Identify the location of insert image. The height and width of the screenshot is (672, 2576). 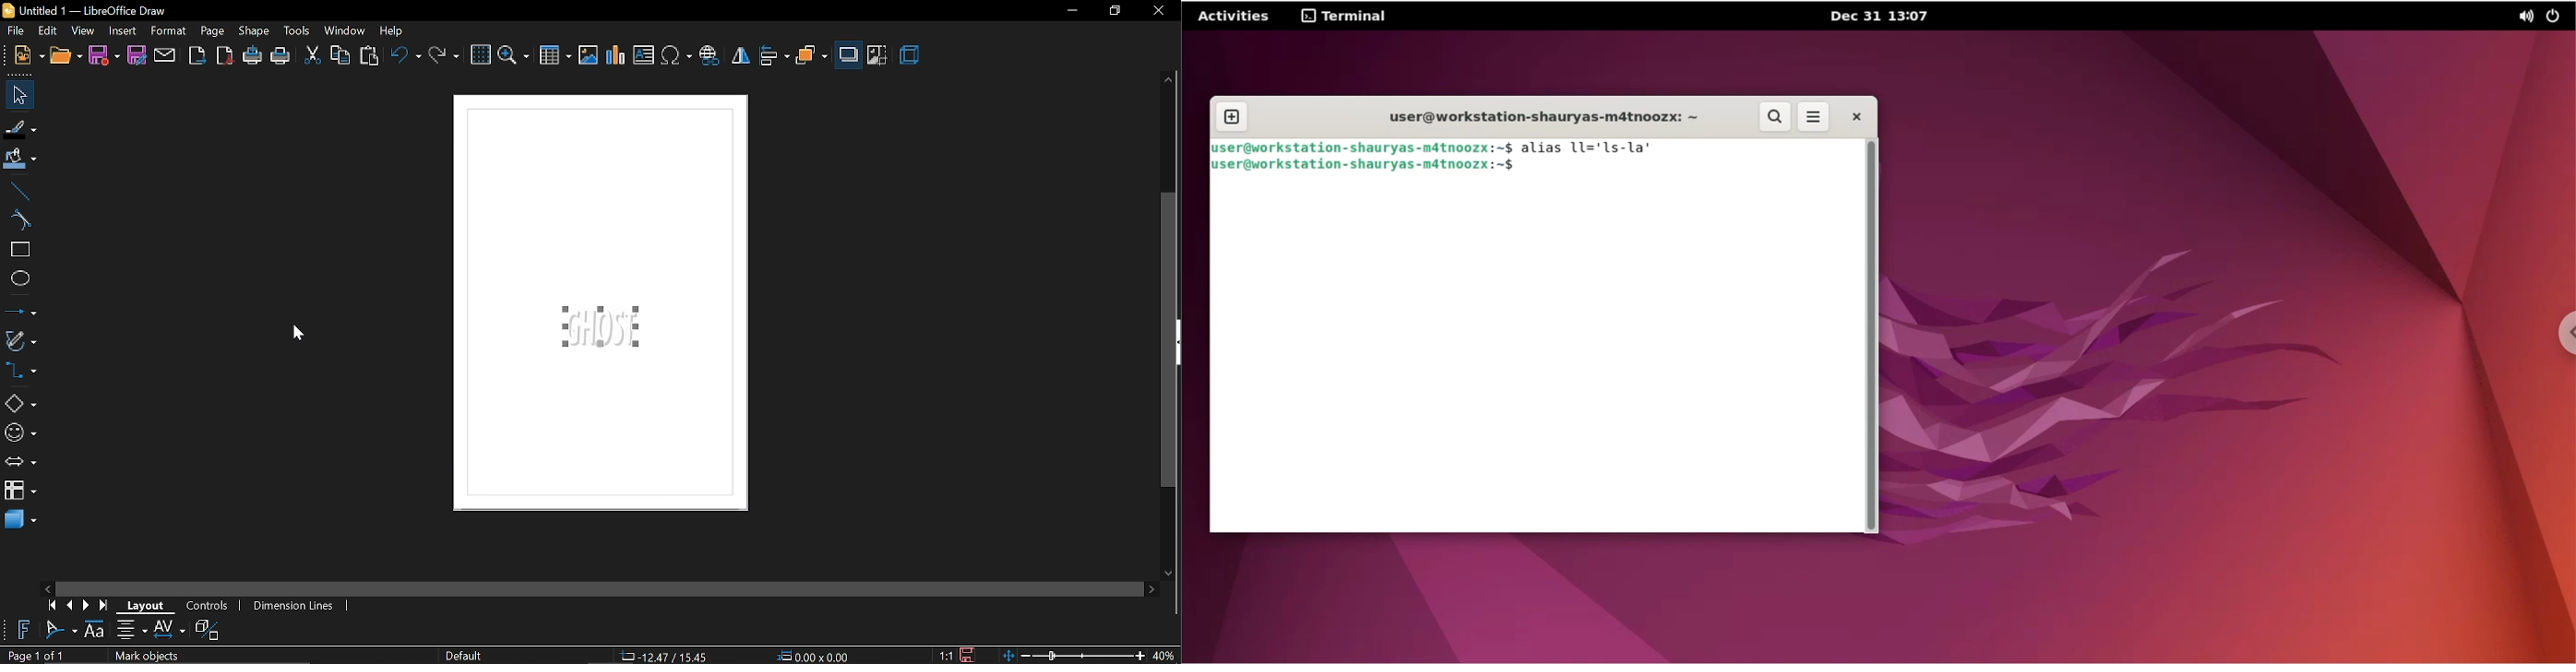
(589, 55).